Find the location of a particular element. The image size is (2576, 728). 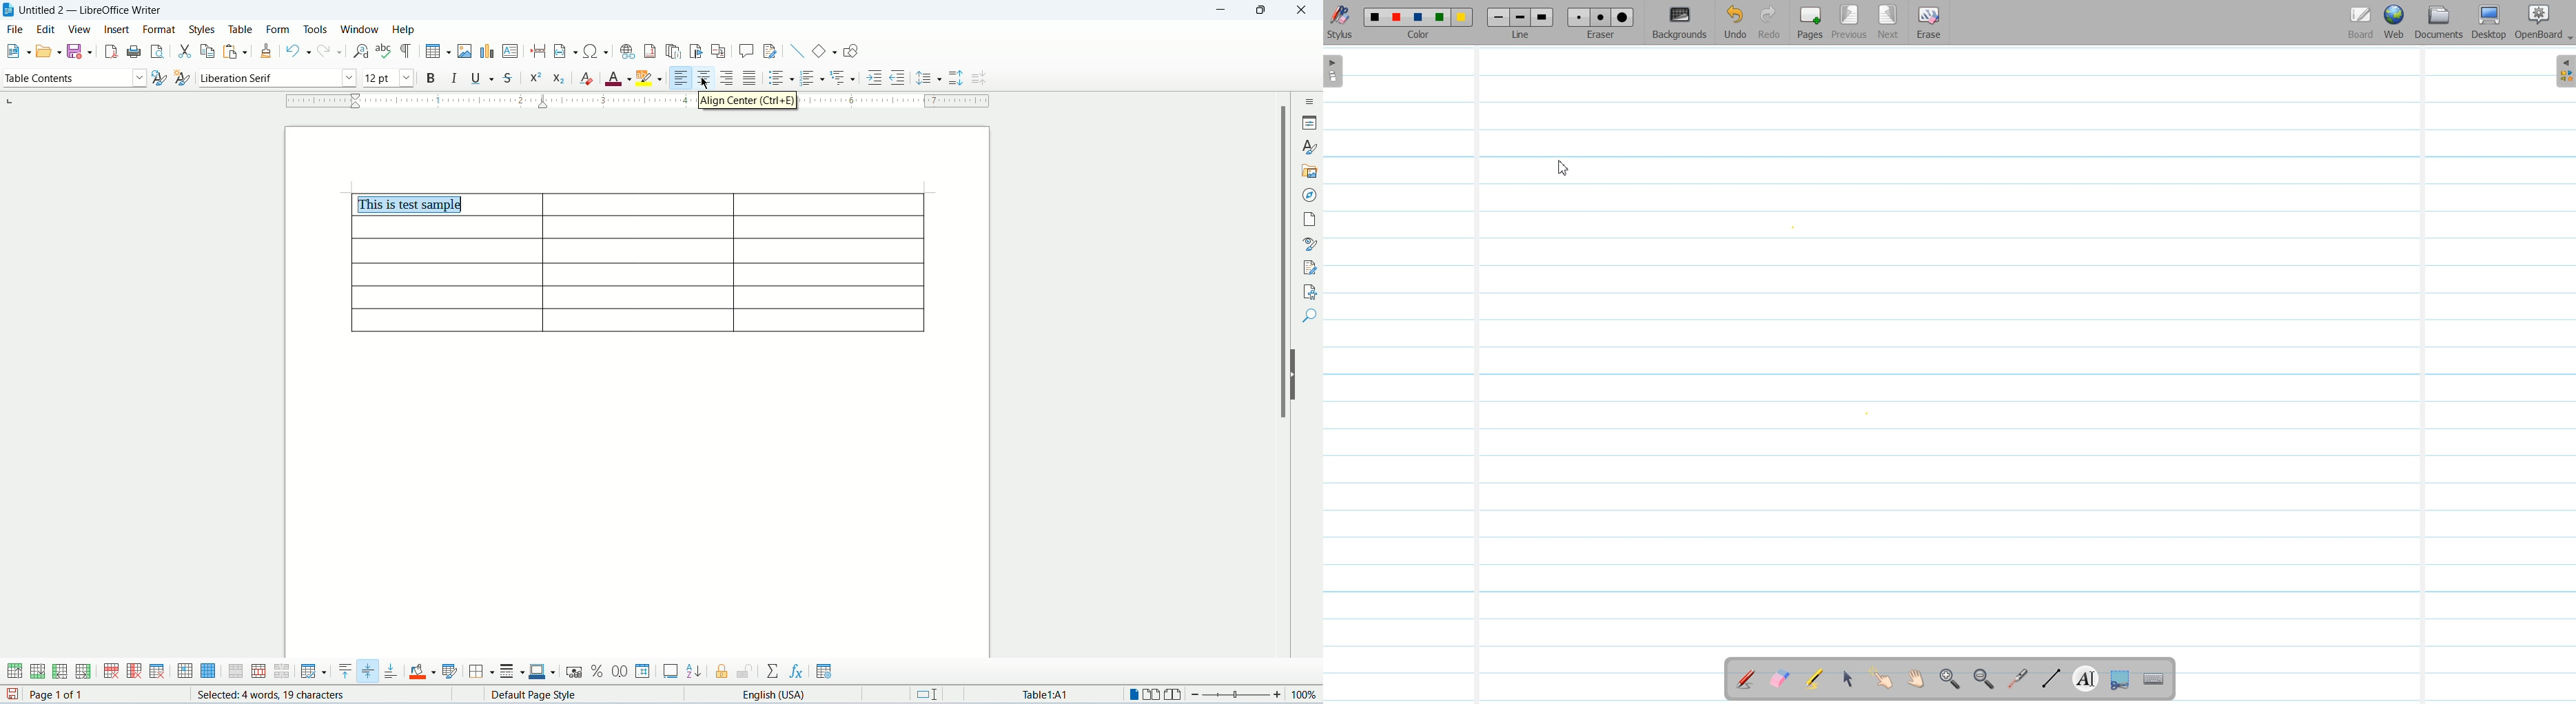

insert rows below is located at coordinates (37, 672).